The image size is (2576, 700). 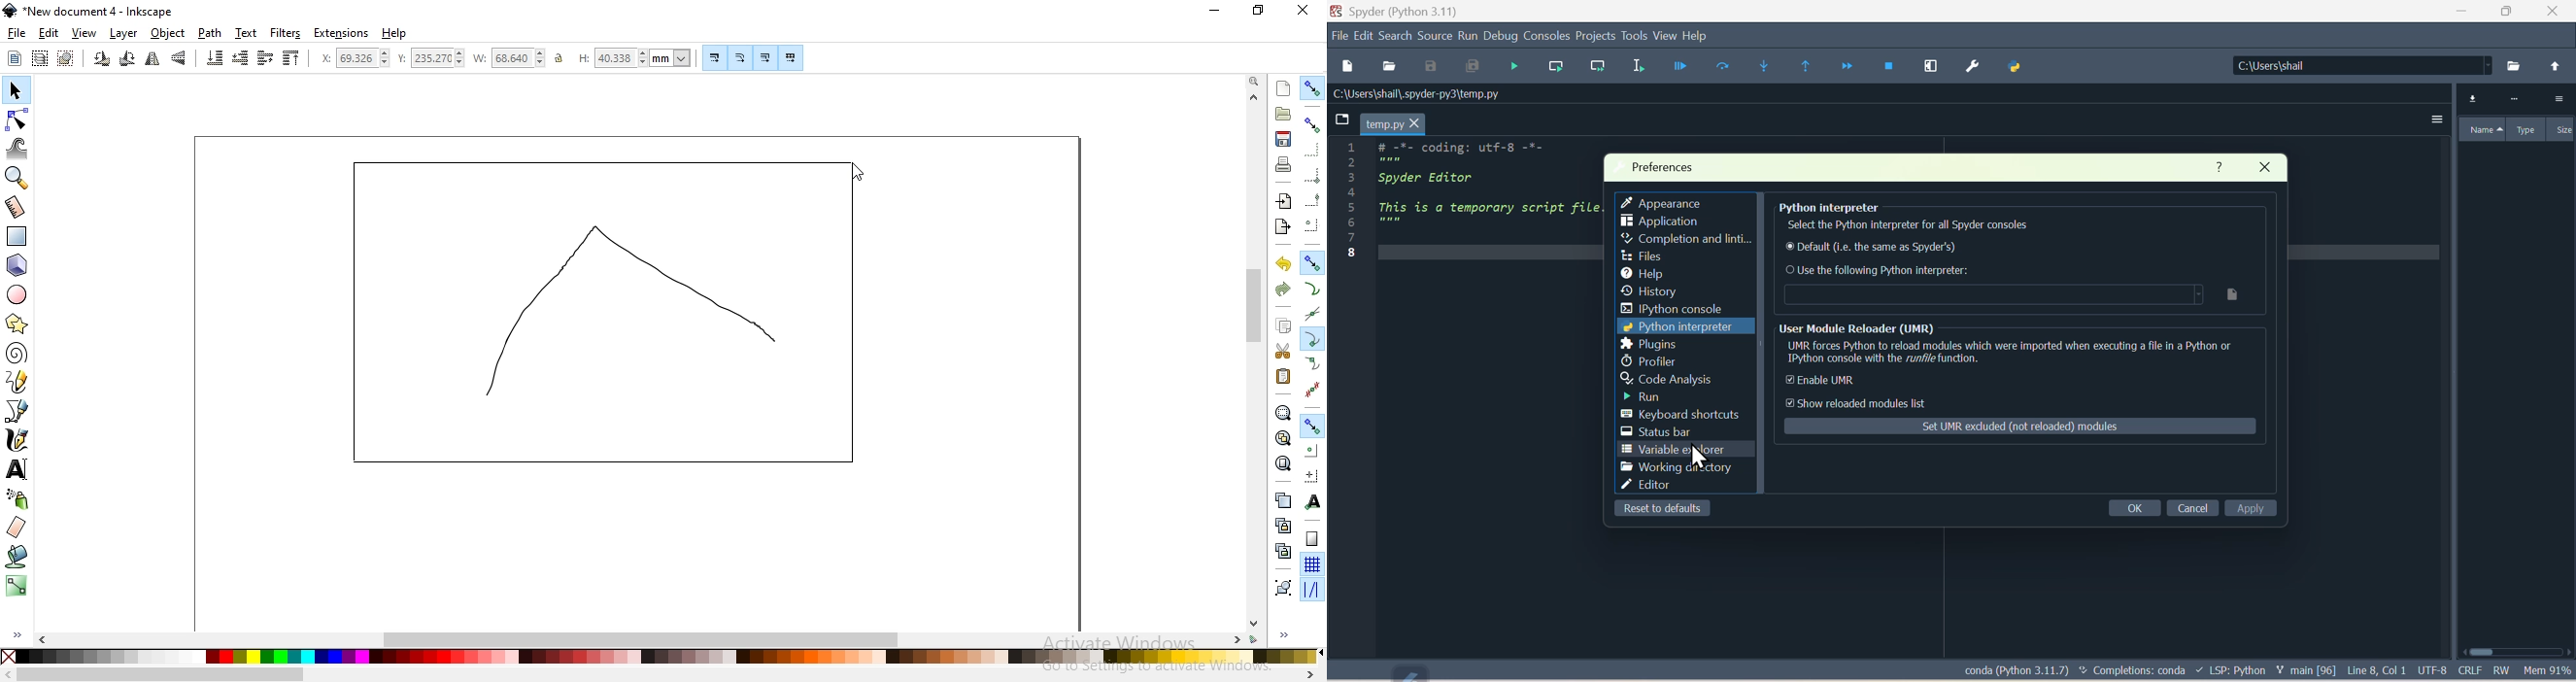 What do you see at coordinates (2013, 346) in the screenshot?
I see `User module reloader - UMR forces Python to reload modules which were imported when executing a file in a Python or IPython console with the runfile function.` at bounding box center [2013, 346].